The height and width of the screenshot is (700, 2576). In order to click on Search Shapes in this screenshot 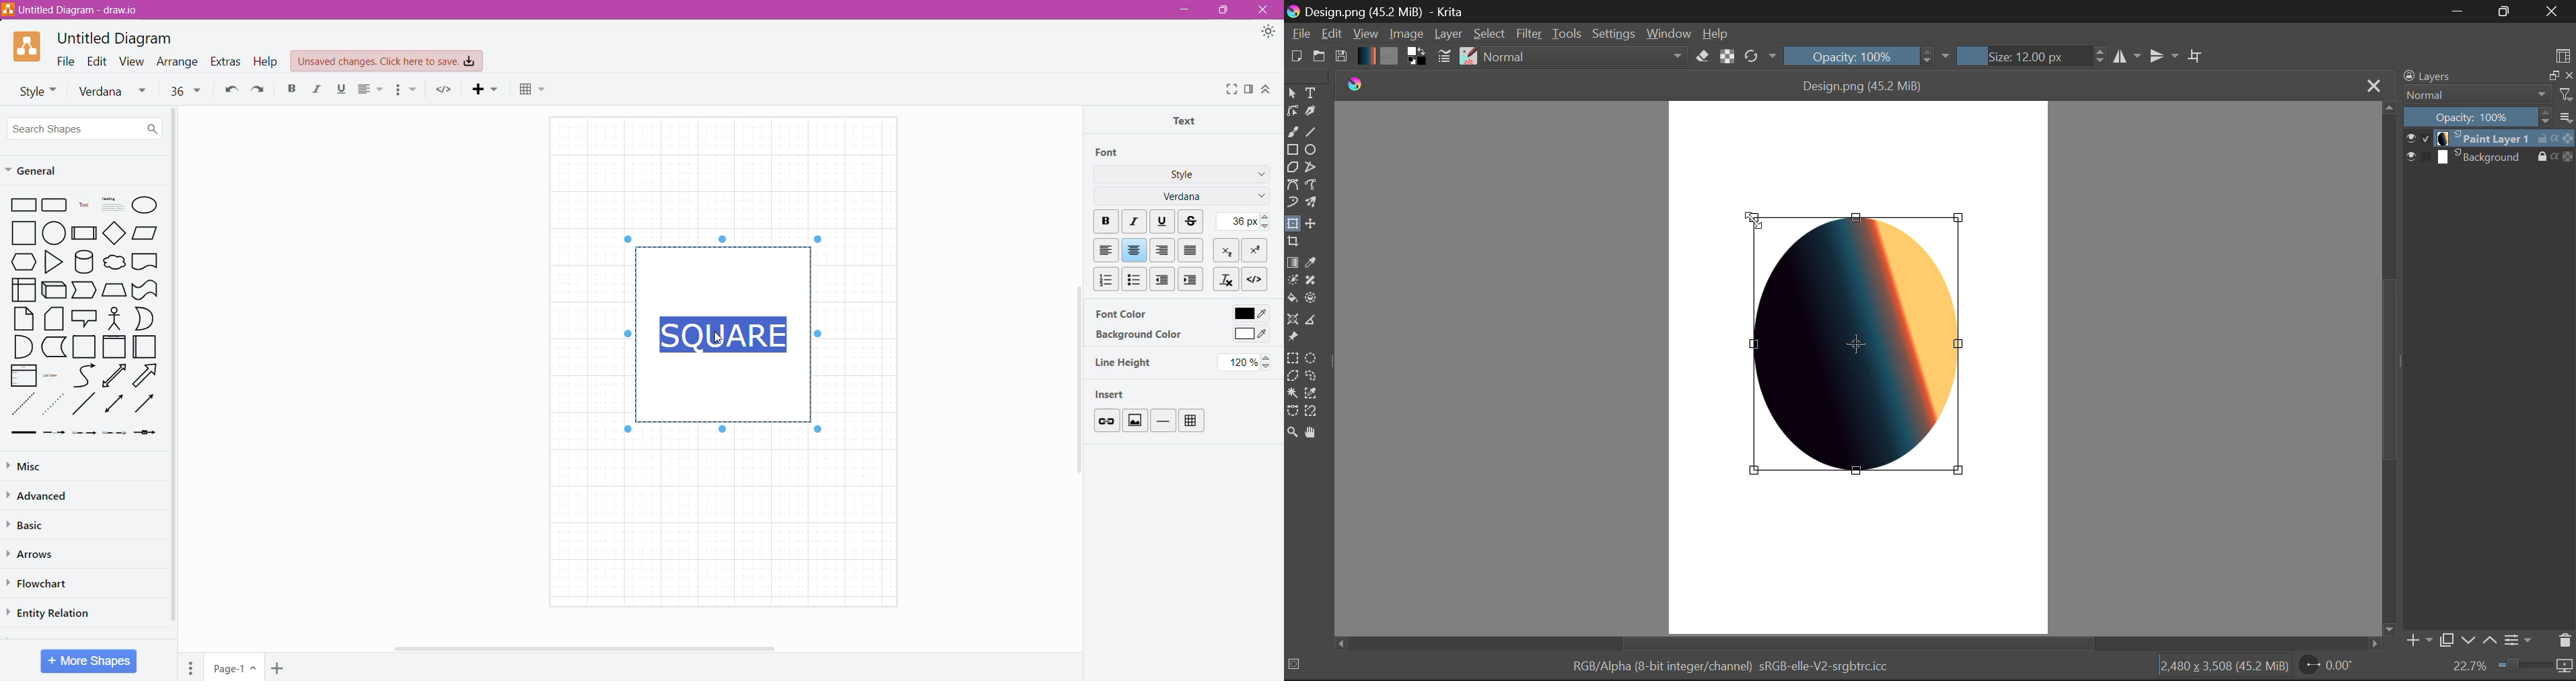, I will do `click(84, 128)`.